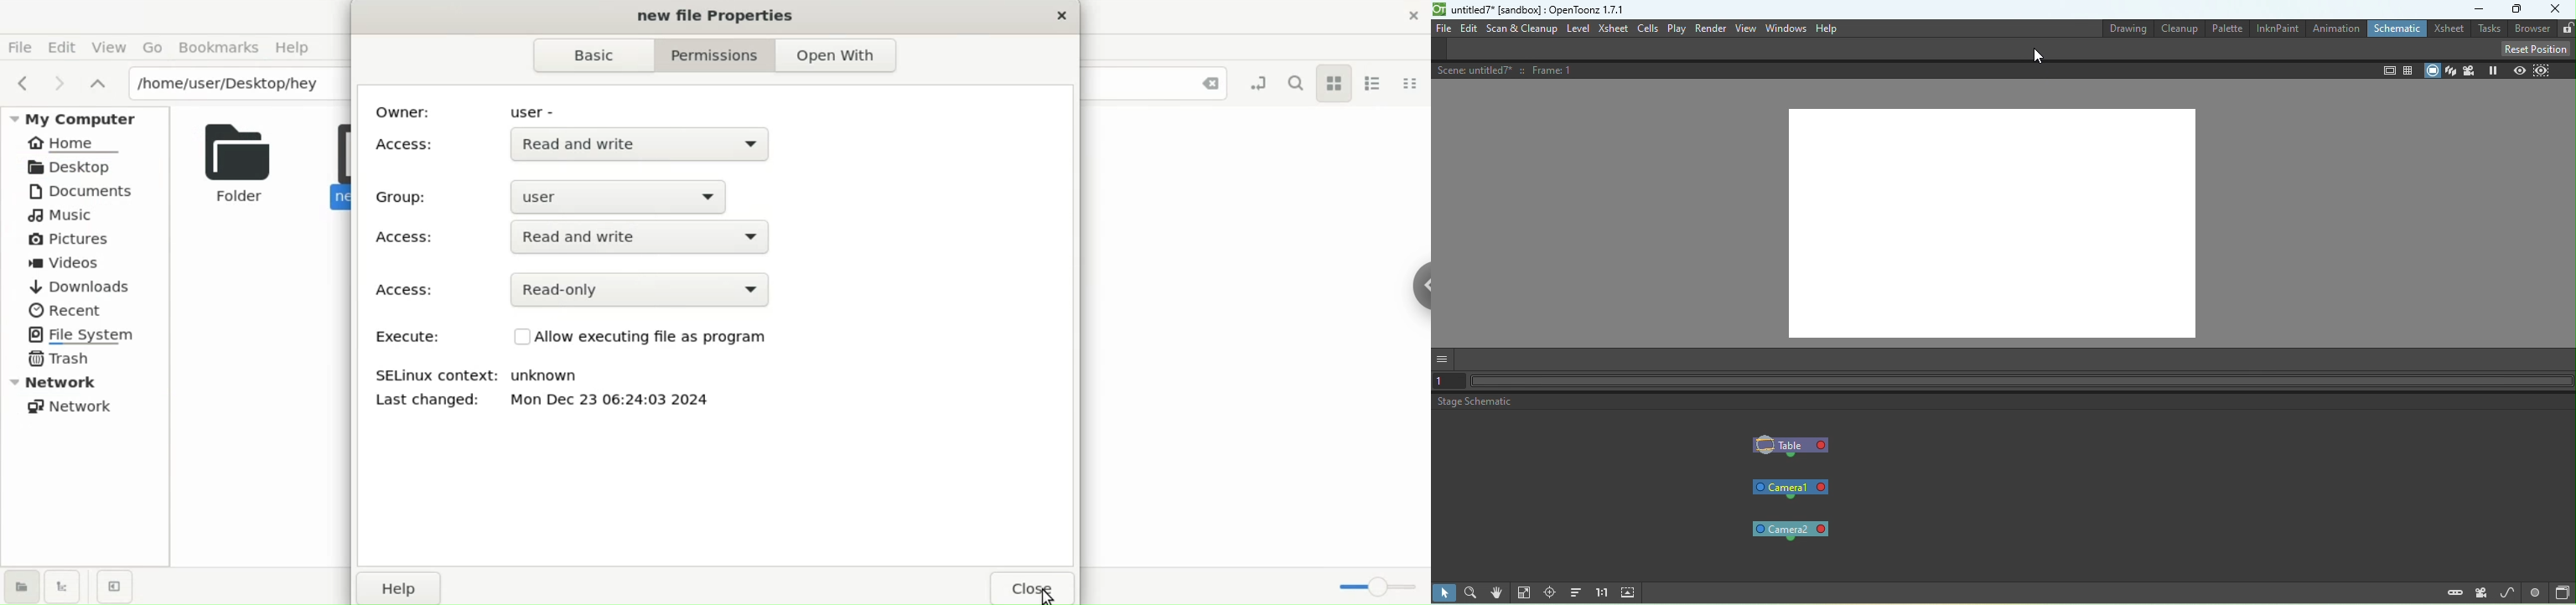 The height and width of the screenshot is (616, 2576). What do you see at coordinates (2226, 28) in the screenshot?
I see `Palette` at bounding box center [2226, 28].